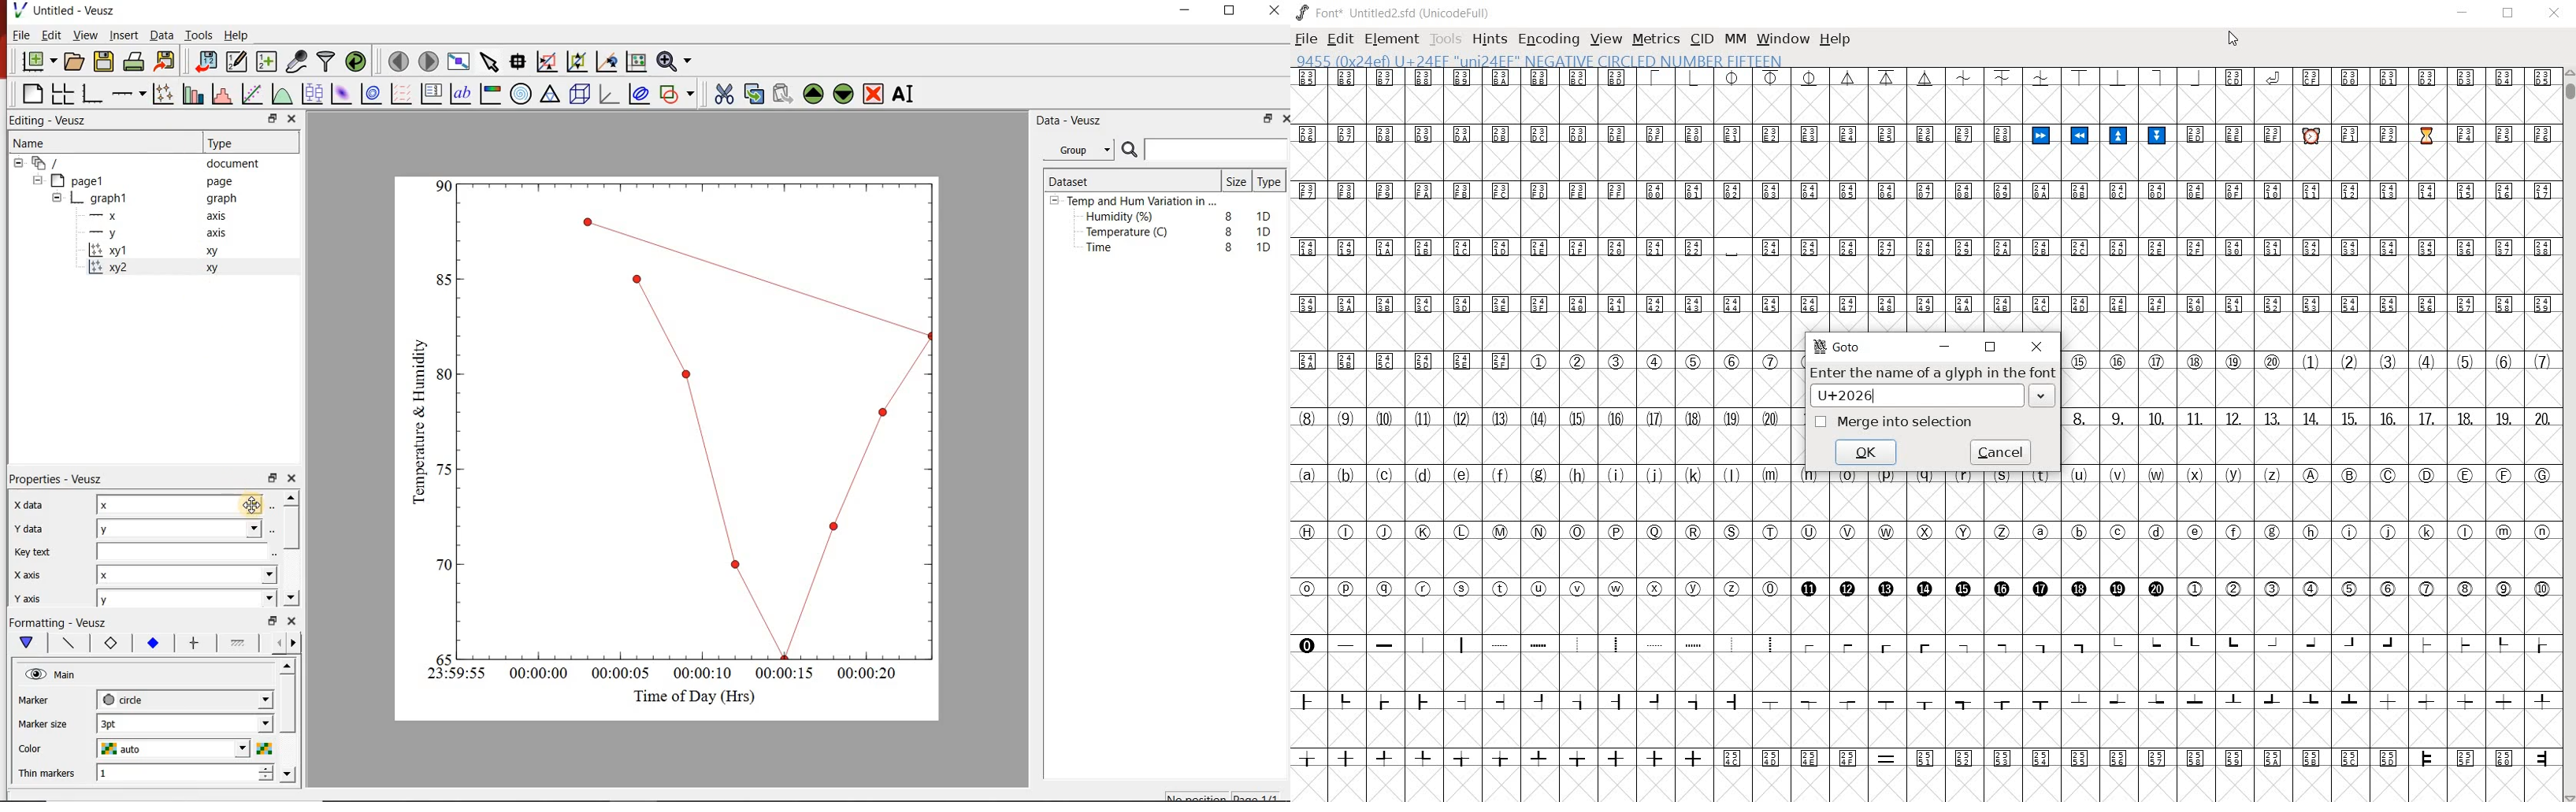  Describe the element at coordinates (607, 61) in the screenshot. I see `click to recenter graph axes` at that location.